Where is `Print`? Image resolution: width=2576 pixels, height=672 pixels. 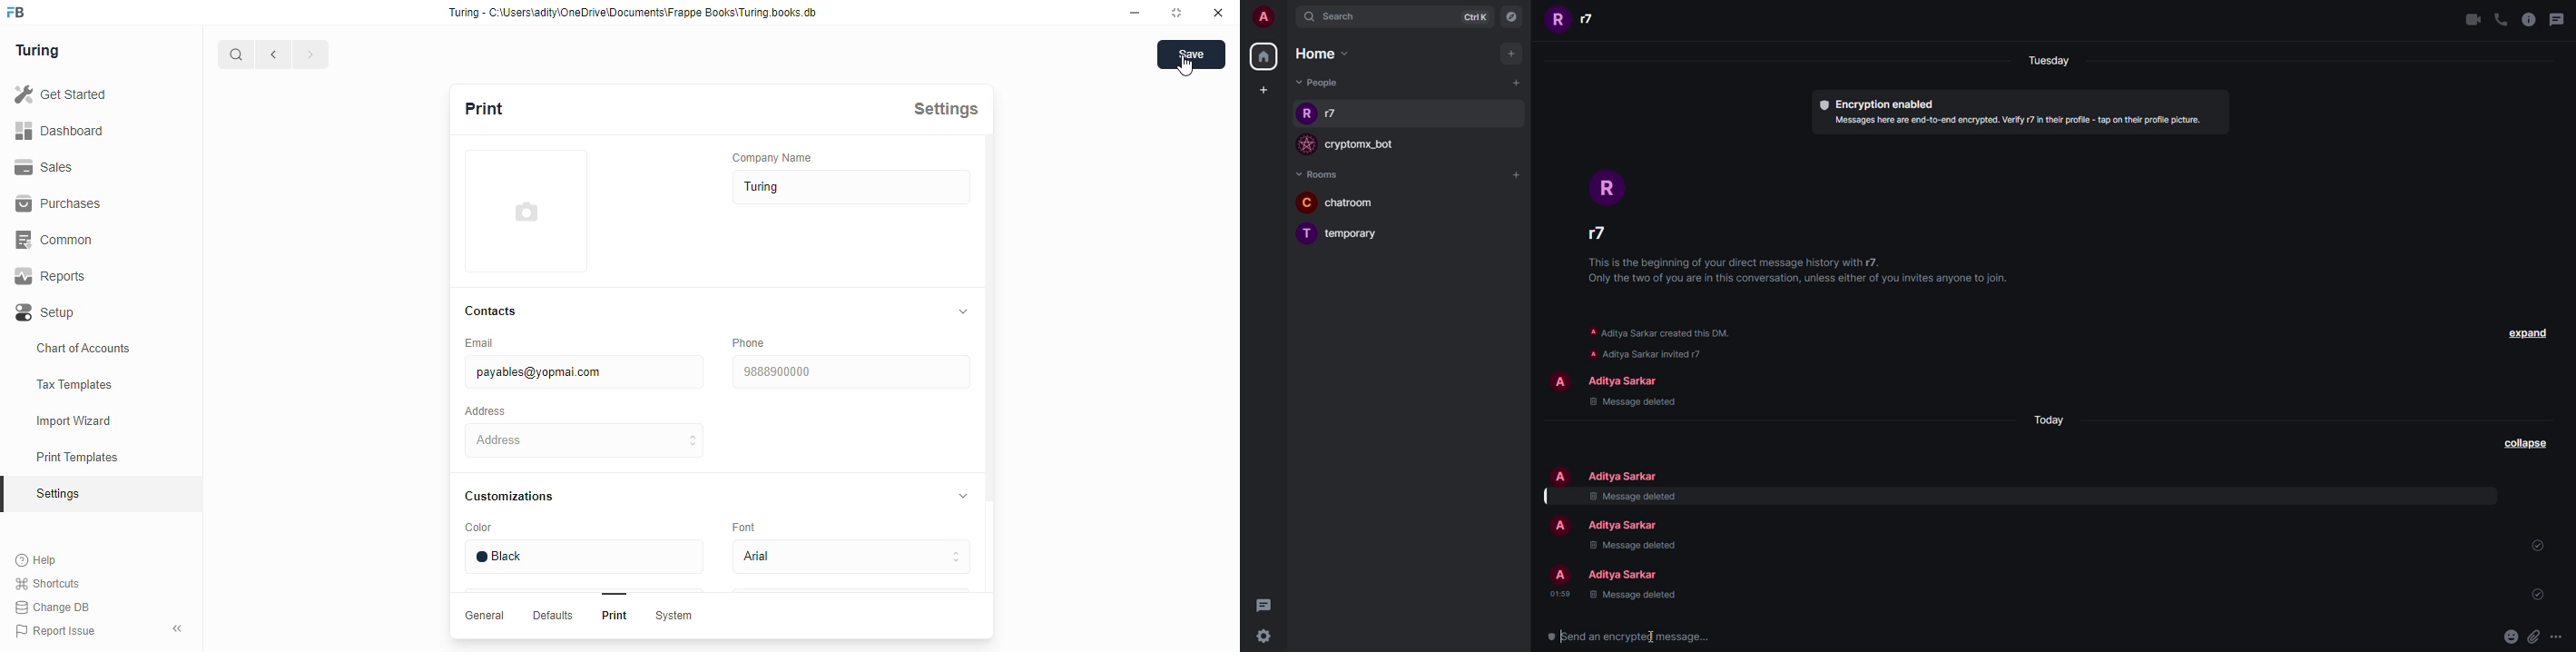 Print is located at coordinates (506, 107).